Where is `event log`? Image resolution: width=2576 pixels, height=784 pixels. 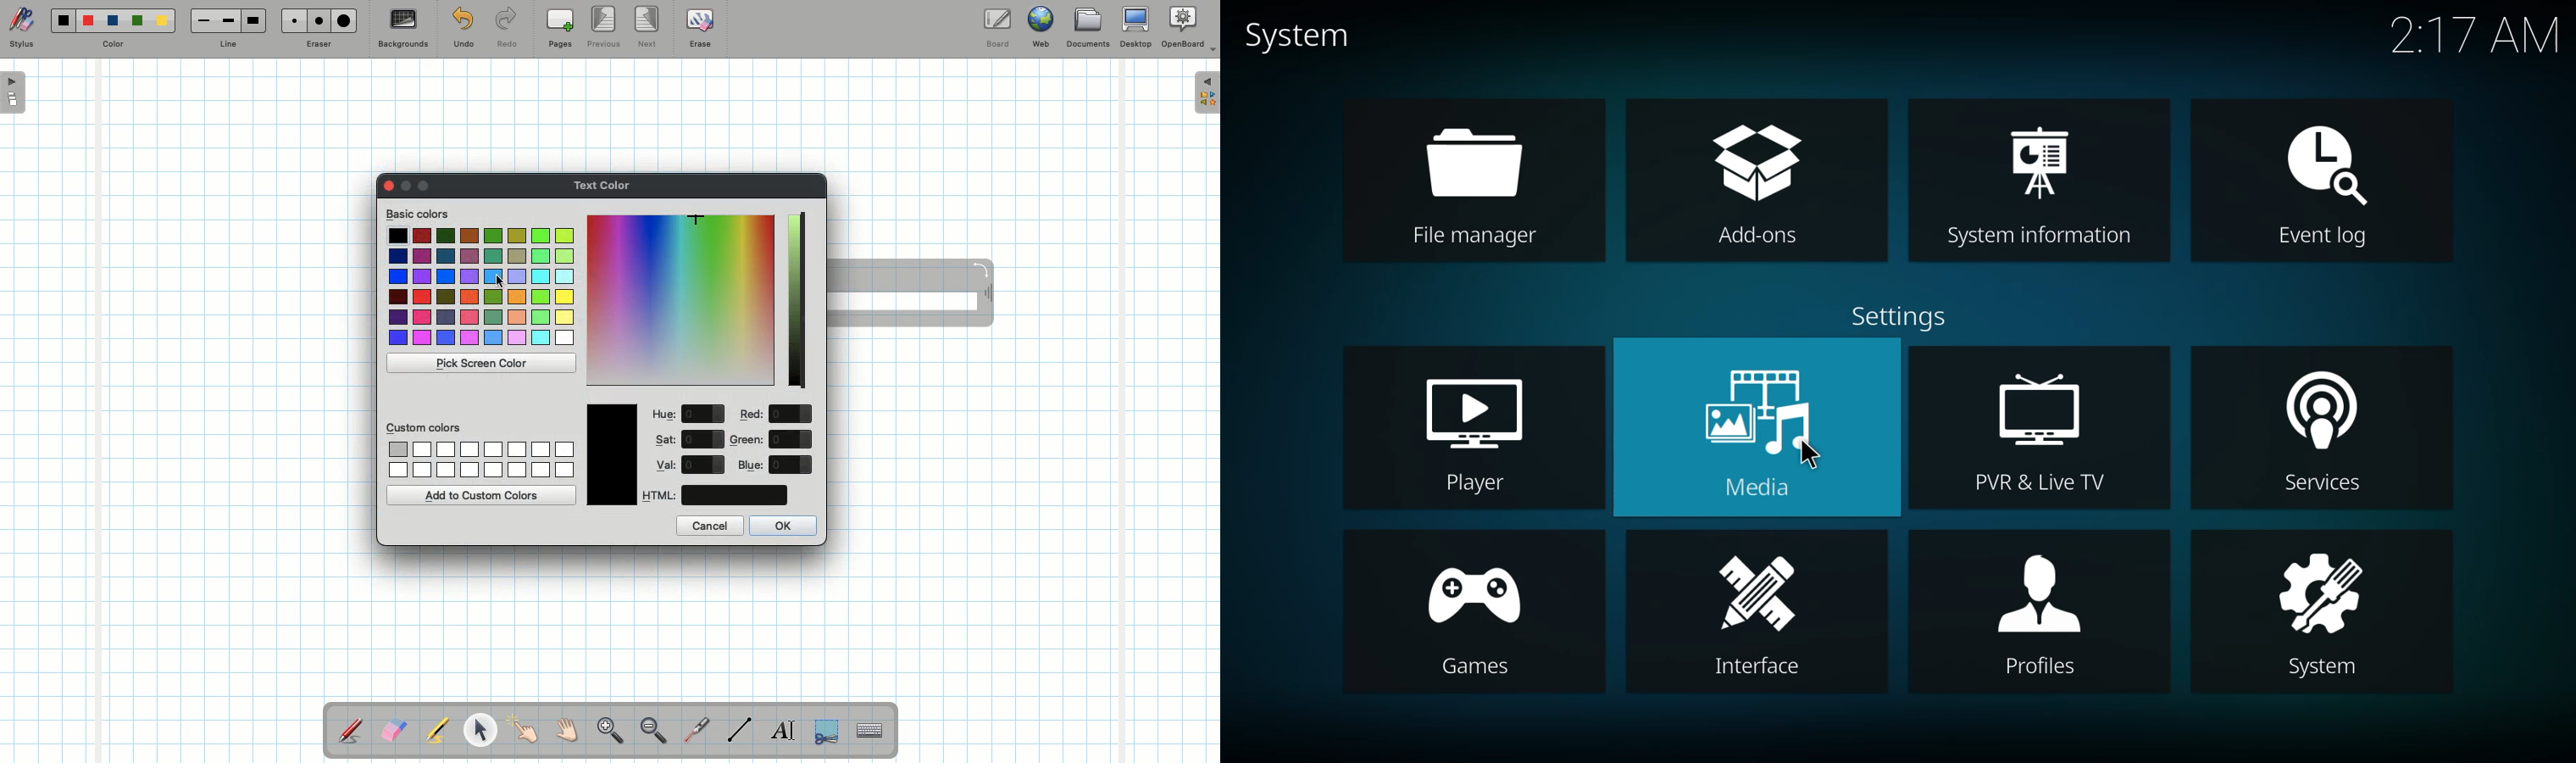
event log is located at coordinates (2330, 182).